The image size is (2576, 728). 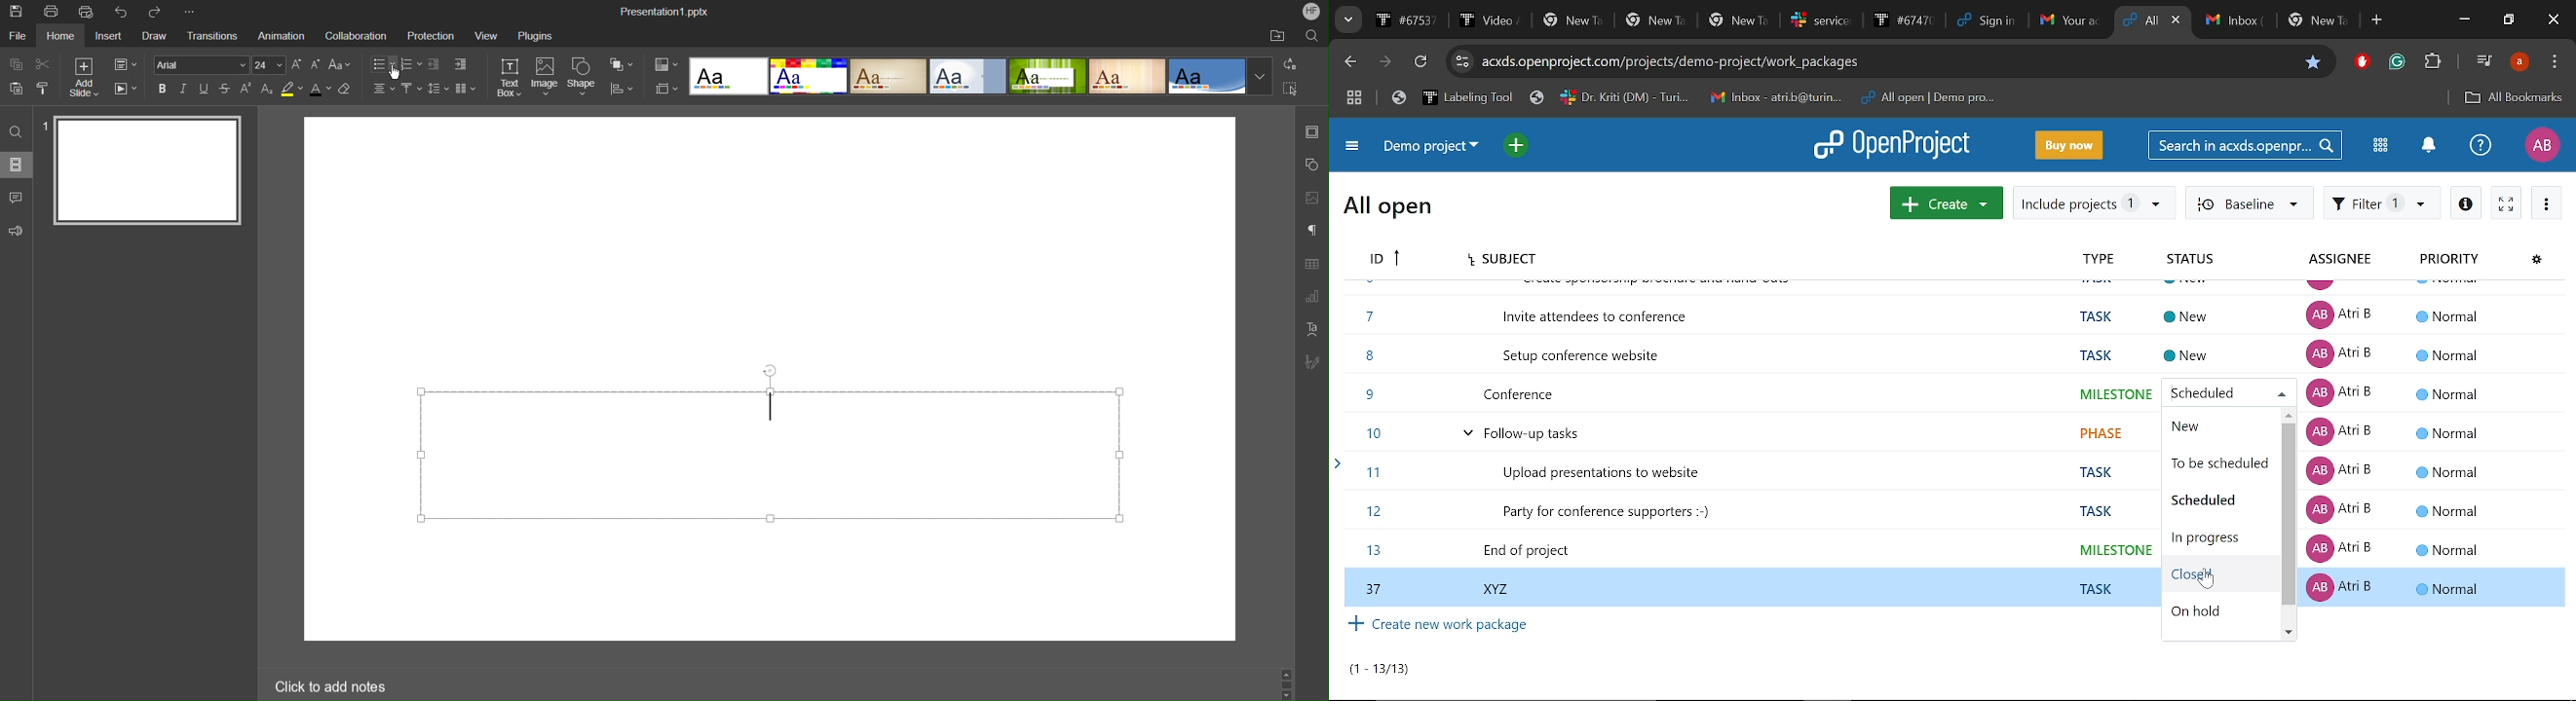 I want to click on Font Size, so click(x=305, y=65).